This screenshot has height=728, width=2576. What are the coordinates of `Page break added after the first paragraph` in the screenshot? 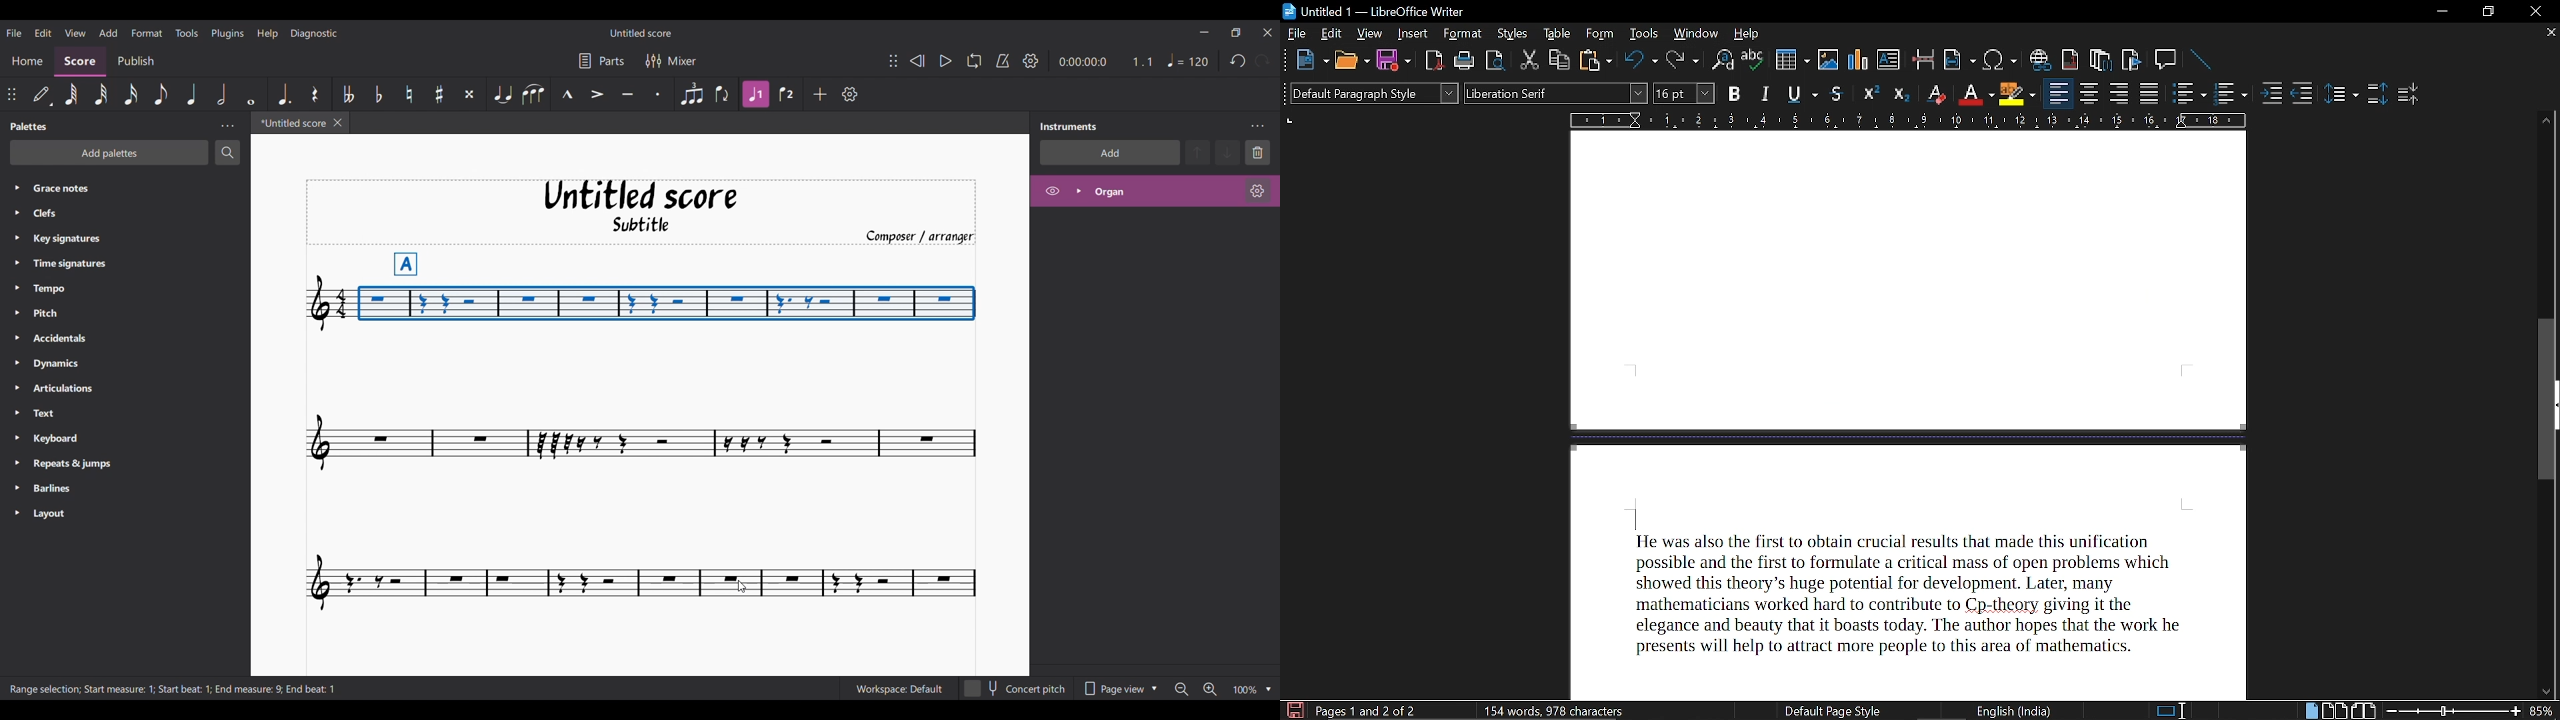 It's located at (1926, 418).